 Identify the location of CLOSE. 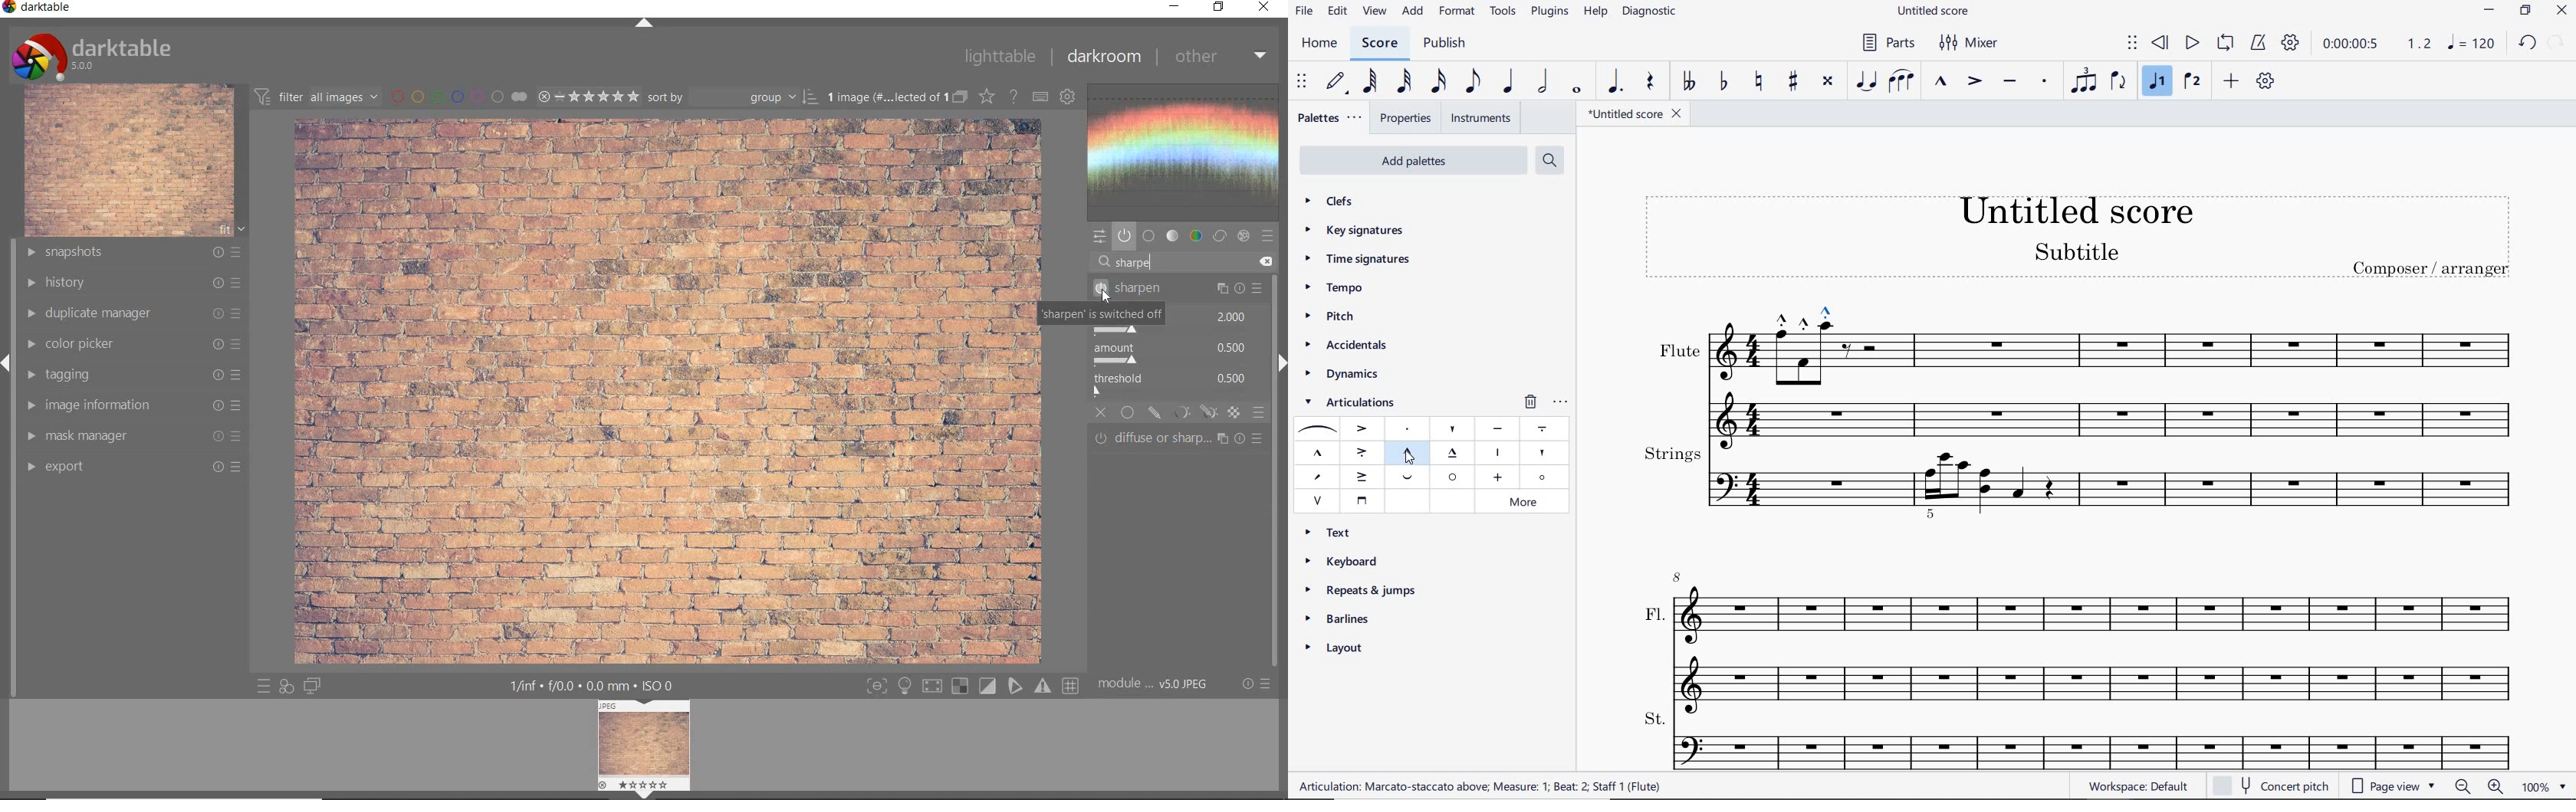
(1102, 413).